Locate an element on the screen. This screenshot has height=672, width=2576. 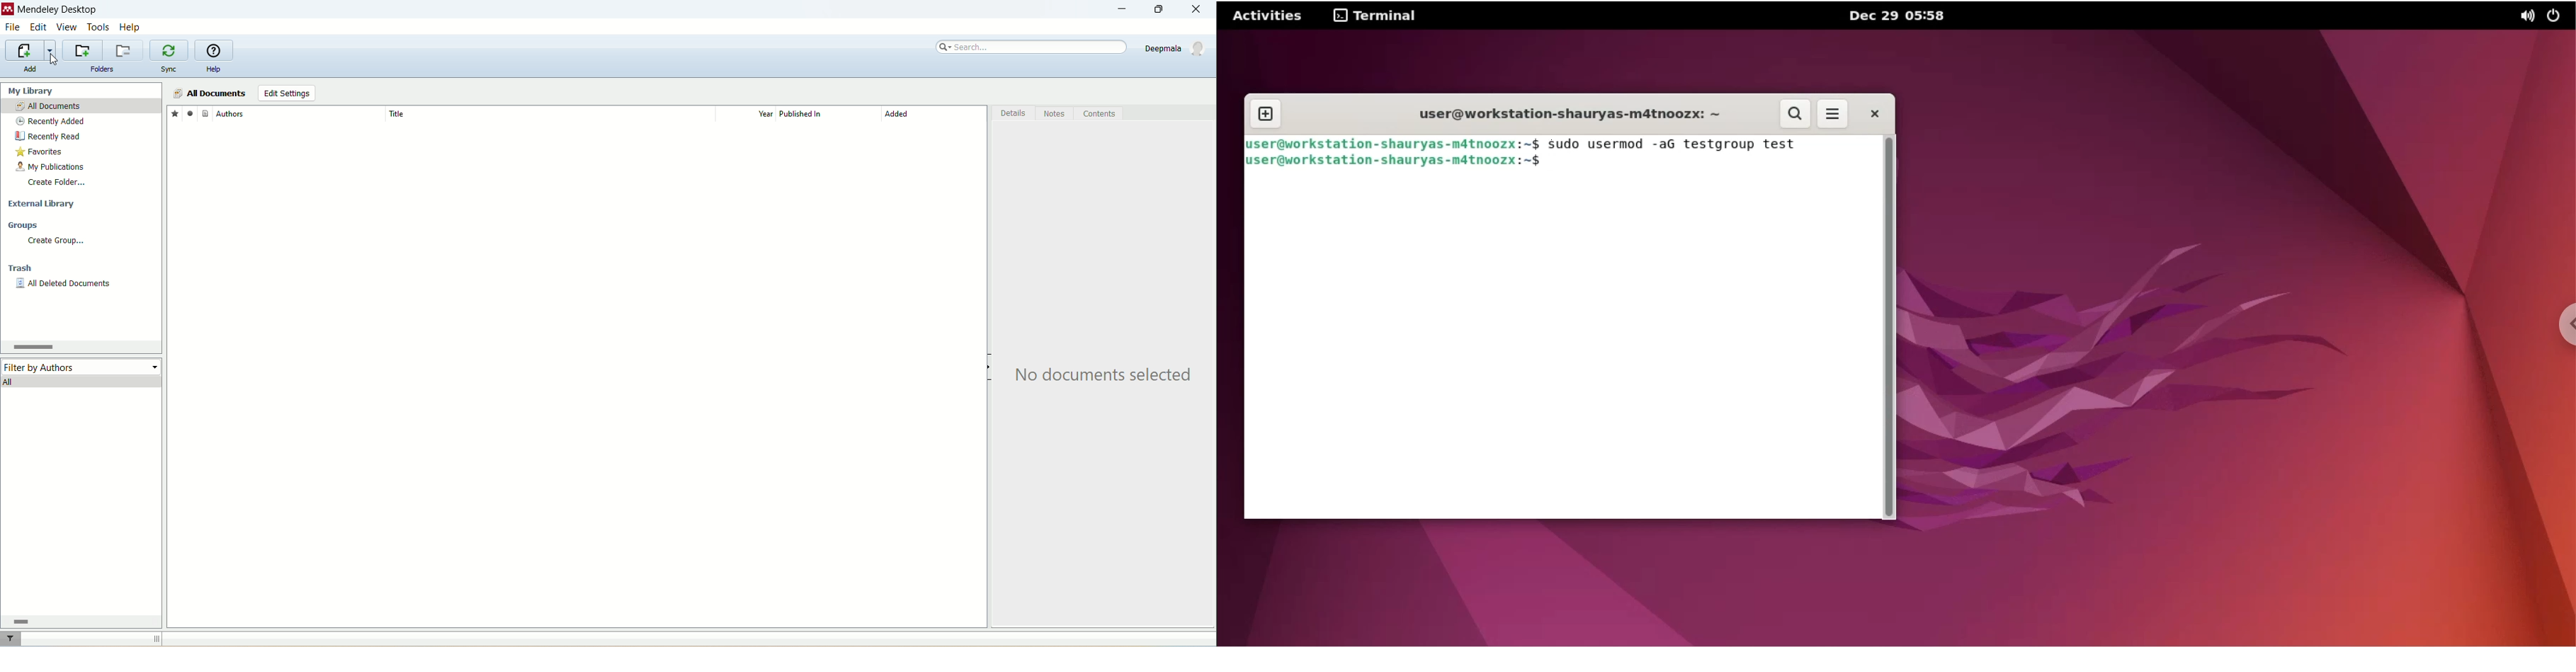
view is located at coordinates (68, 27).